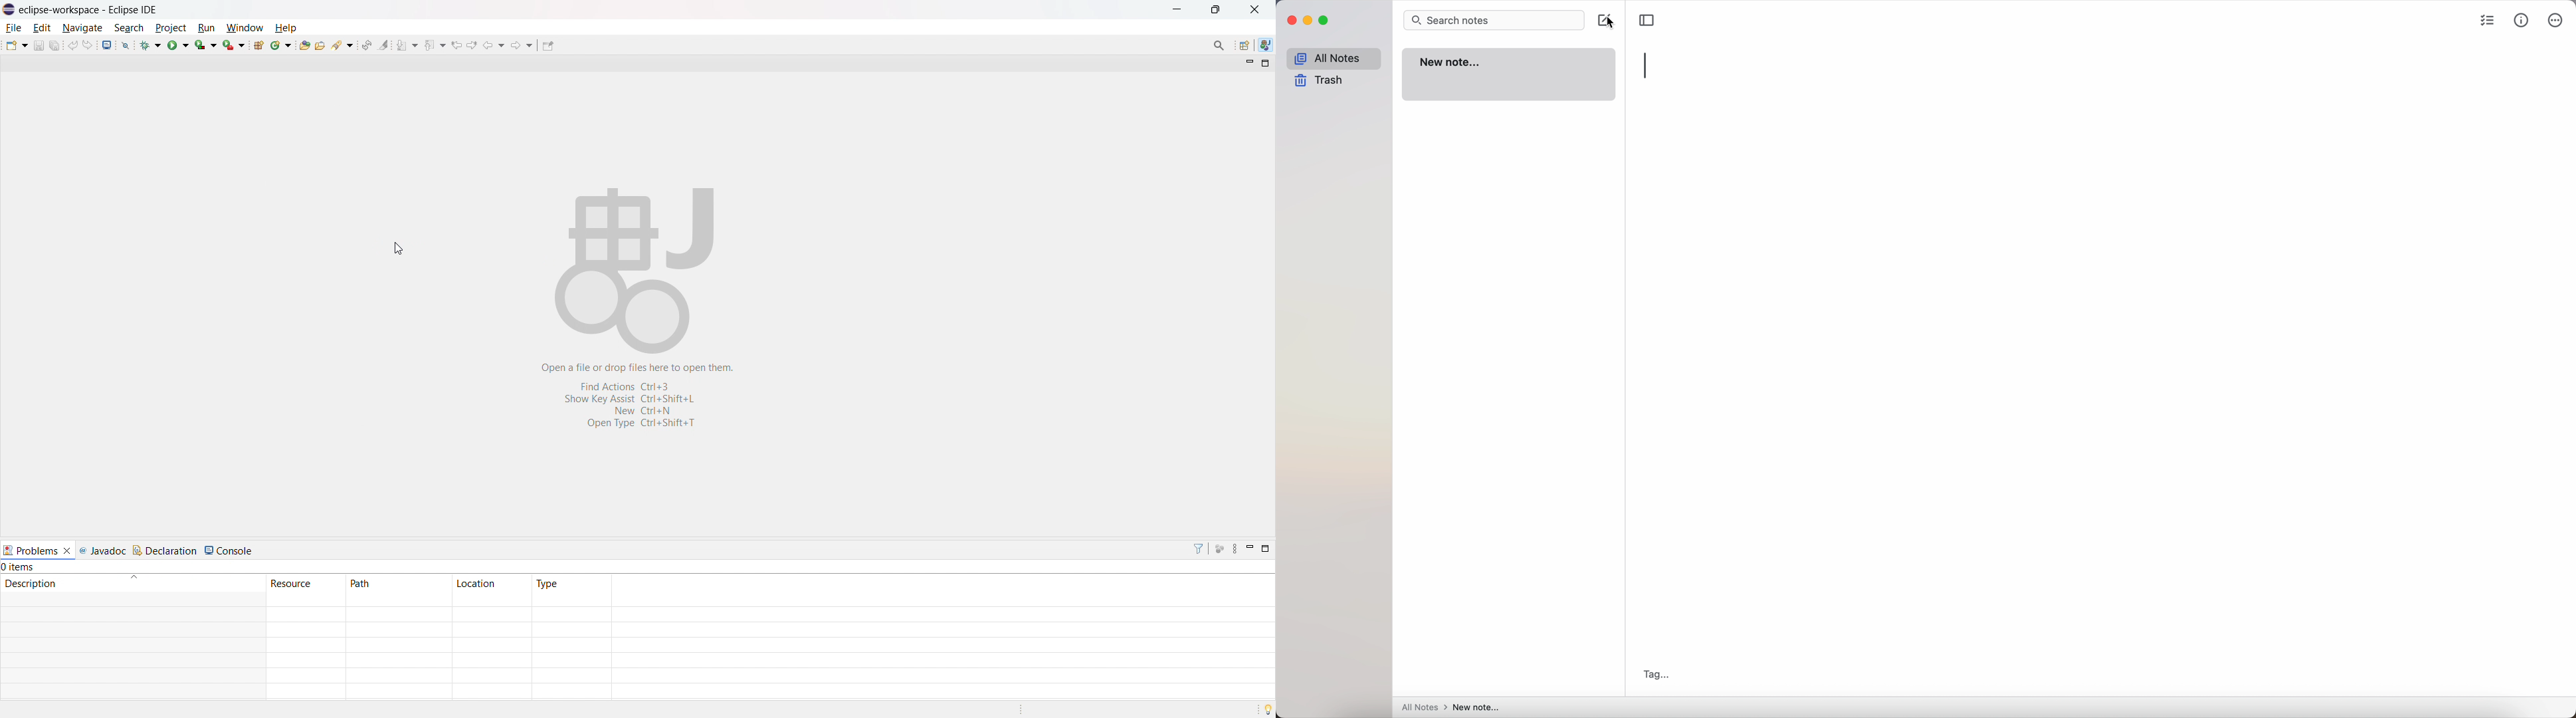 This screenshot has width=2576, height=728. I want to click on minimize Simplenote, so click(1307, 19).